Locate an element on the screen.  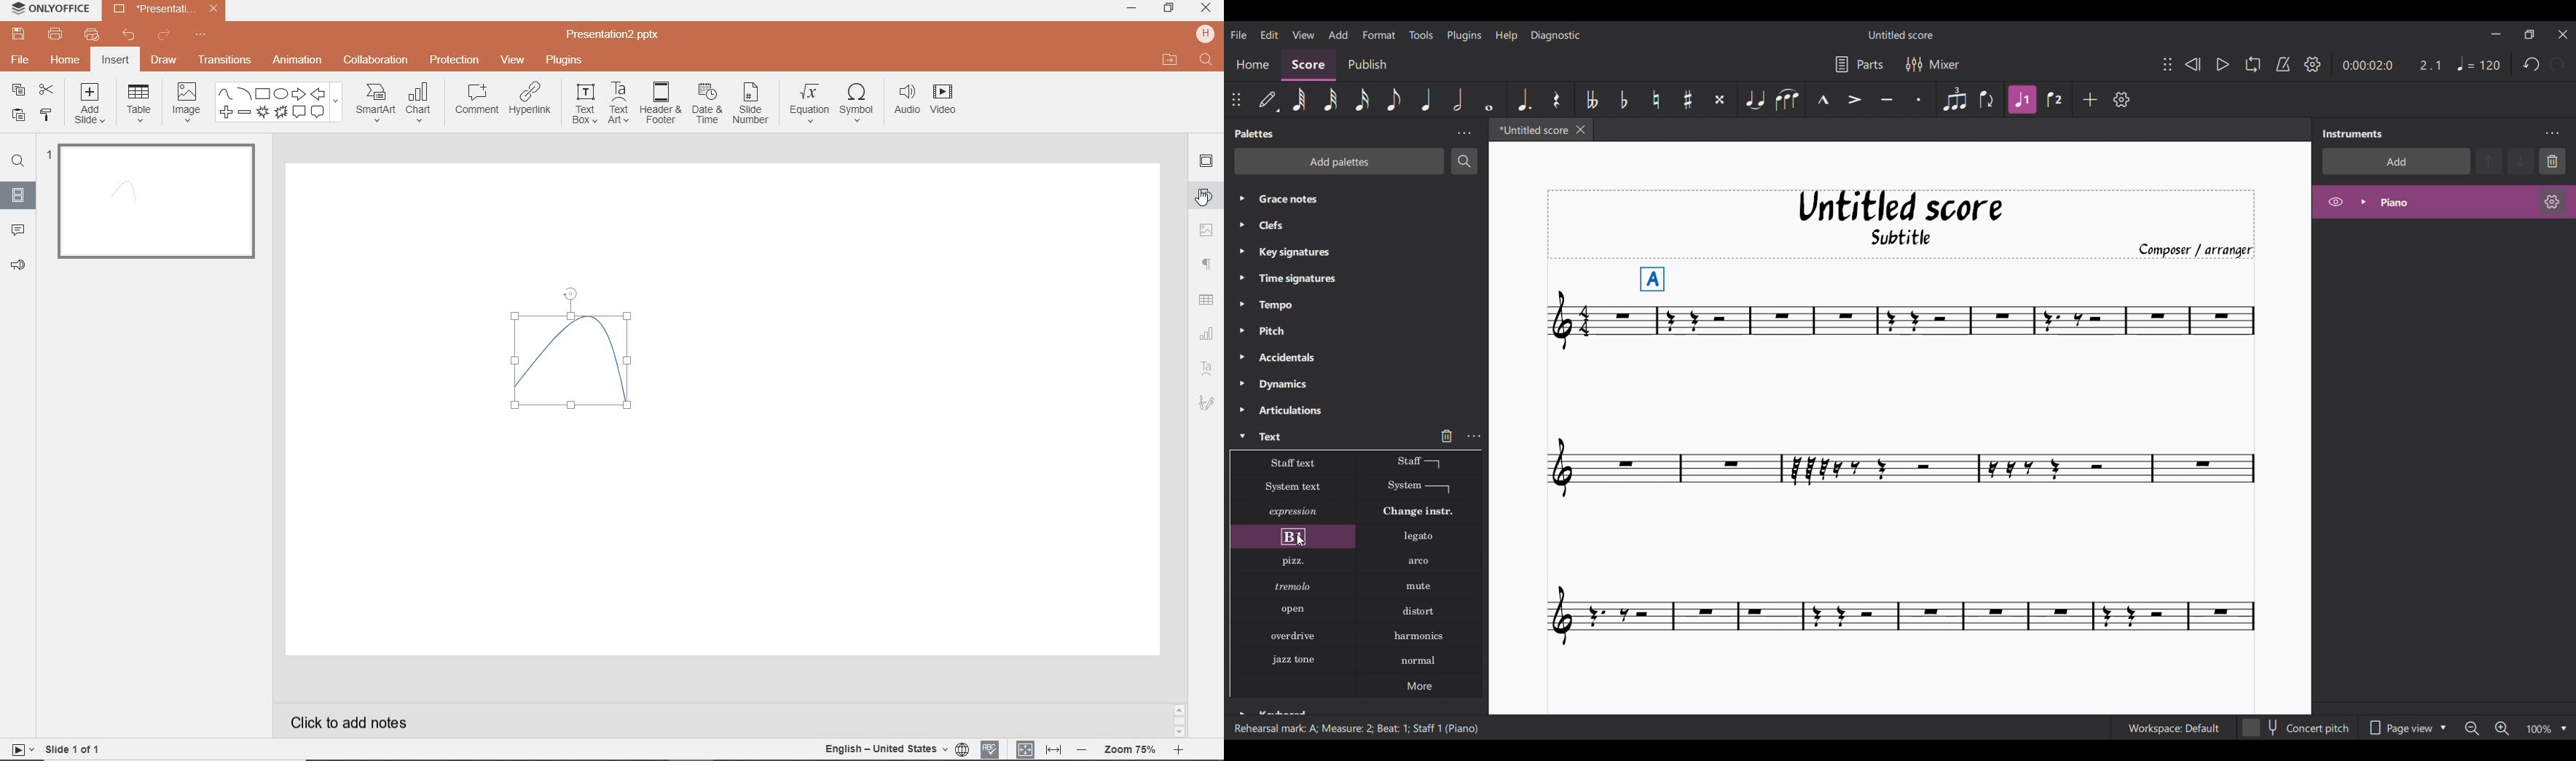
Palette settings is located at coordinates (1465, 133).